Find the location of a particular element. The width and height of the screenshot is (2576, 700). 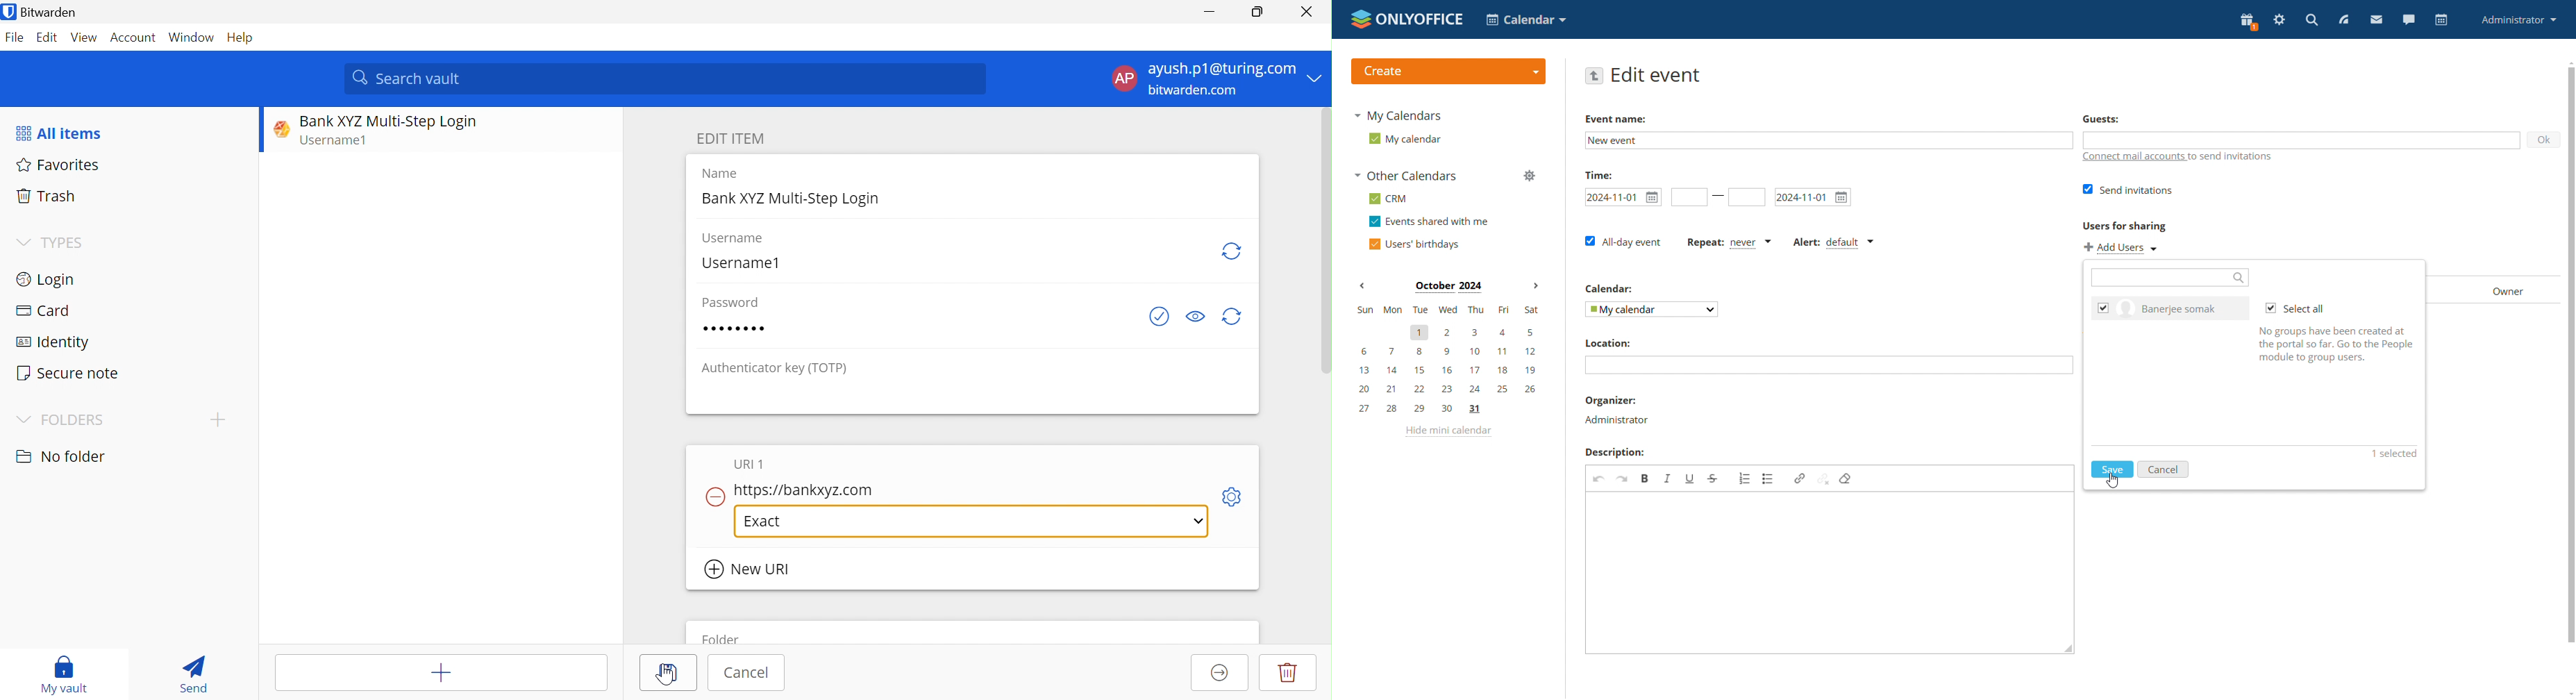

mini calendar is located at coordinates (1447, 360).